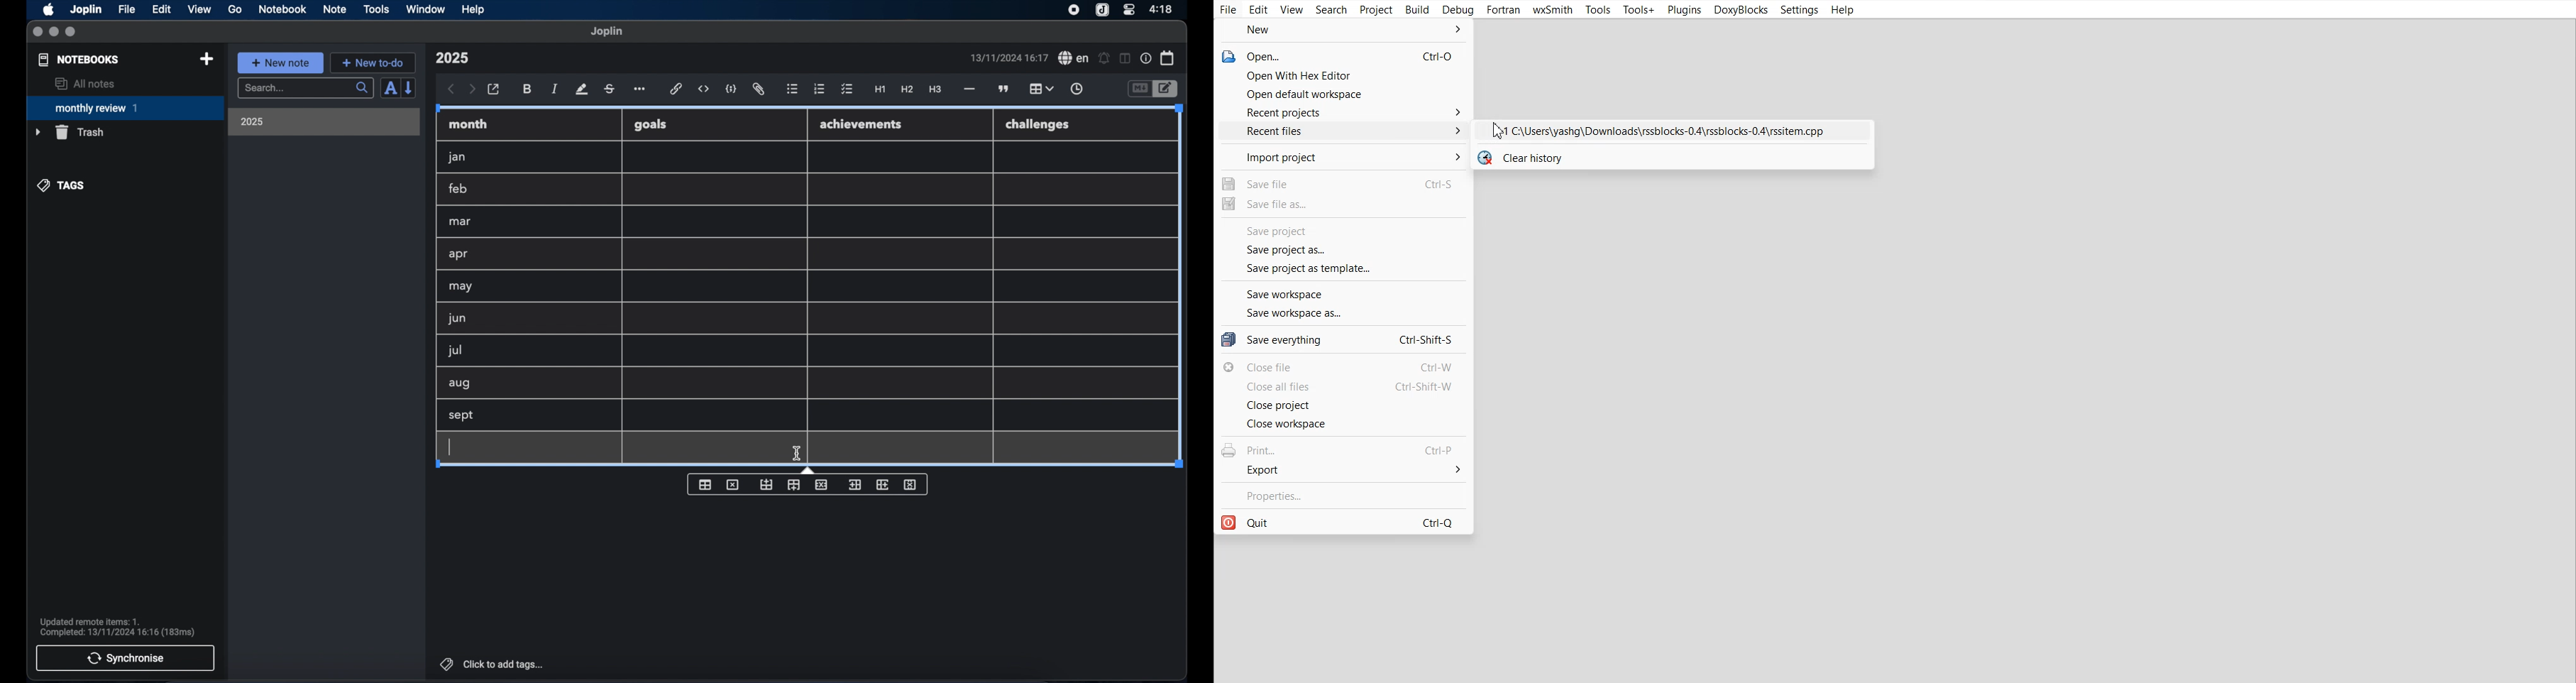  What do you see at coordinates (855, 484) in the screenshot?
I see `insert column before` at bounding box center [855, 484].